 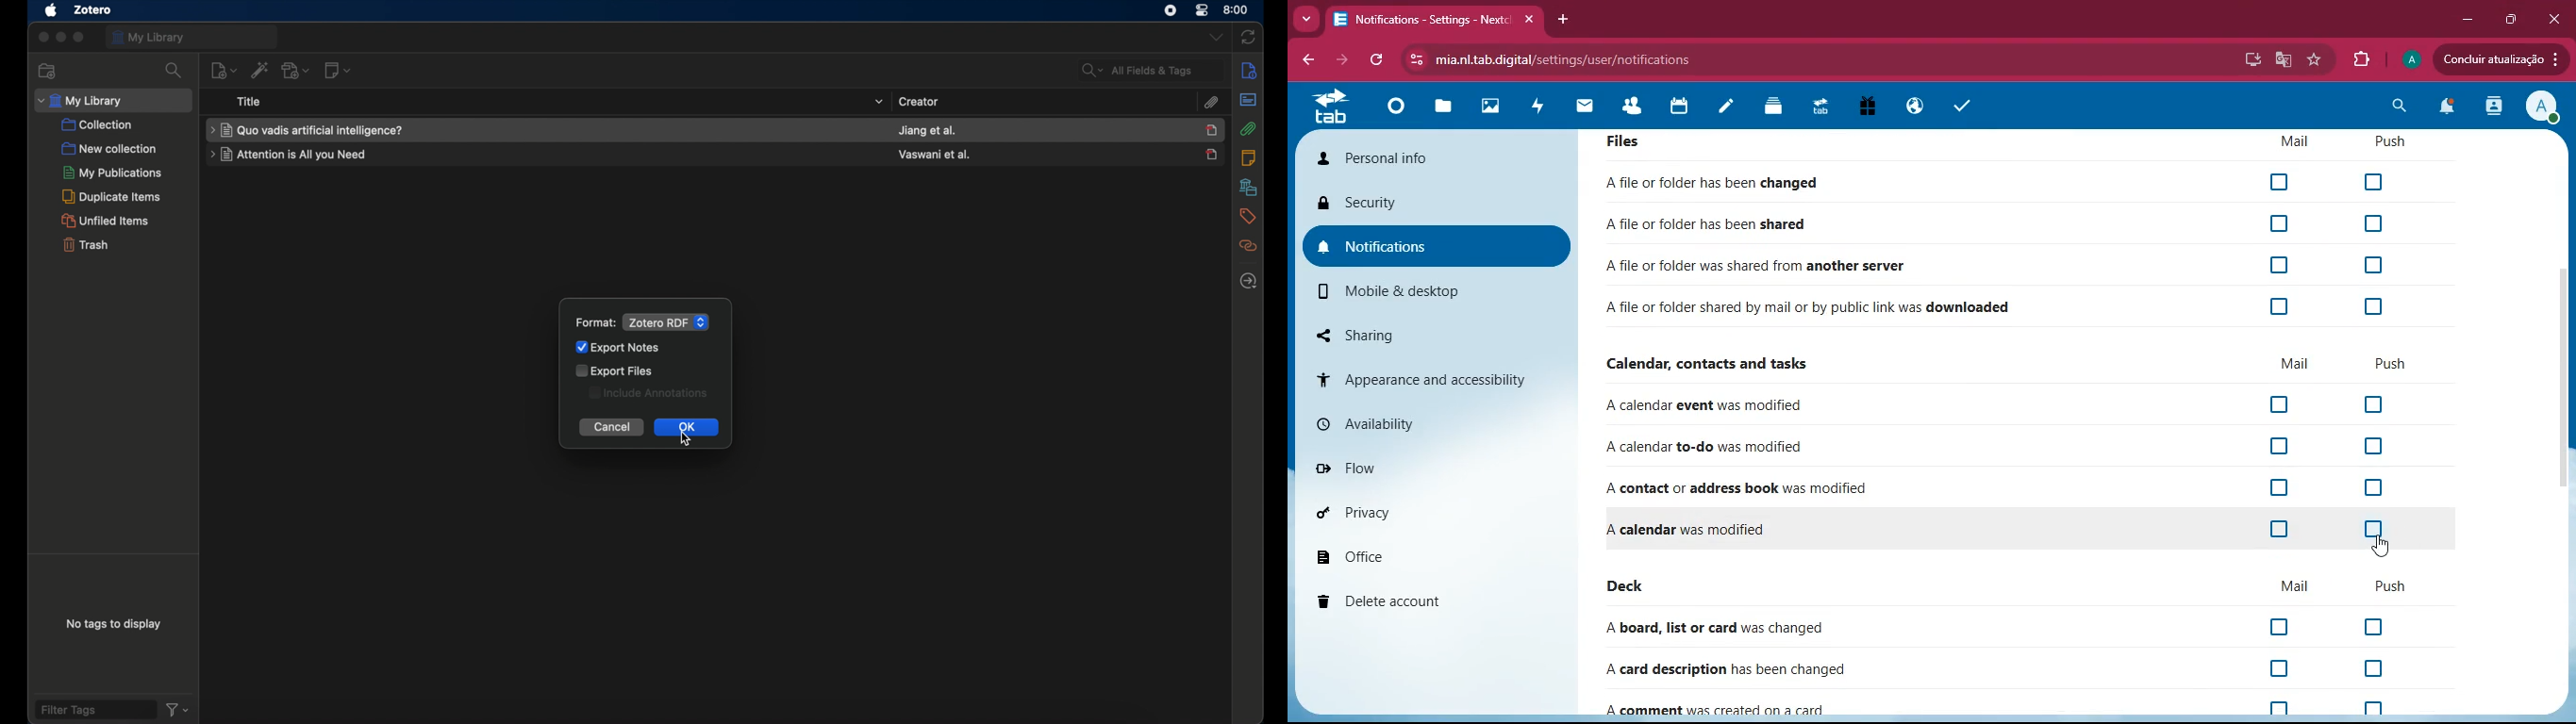 What do you see at coordinates (1203, 9) in the screenshot?
I see `control center` at bounding box center [1203, 9].